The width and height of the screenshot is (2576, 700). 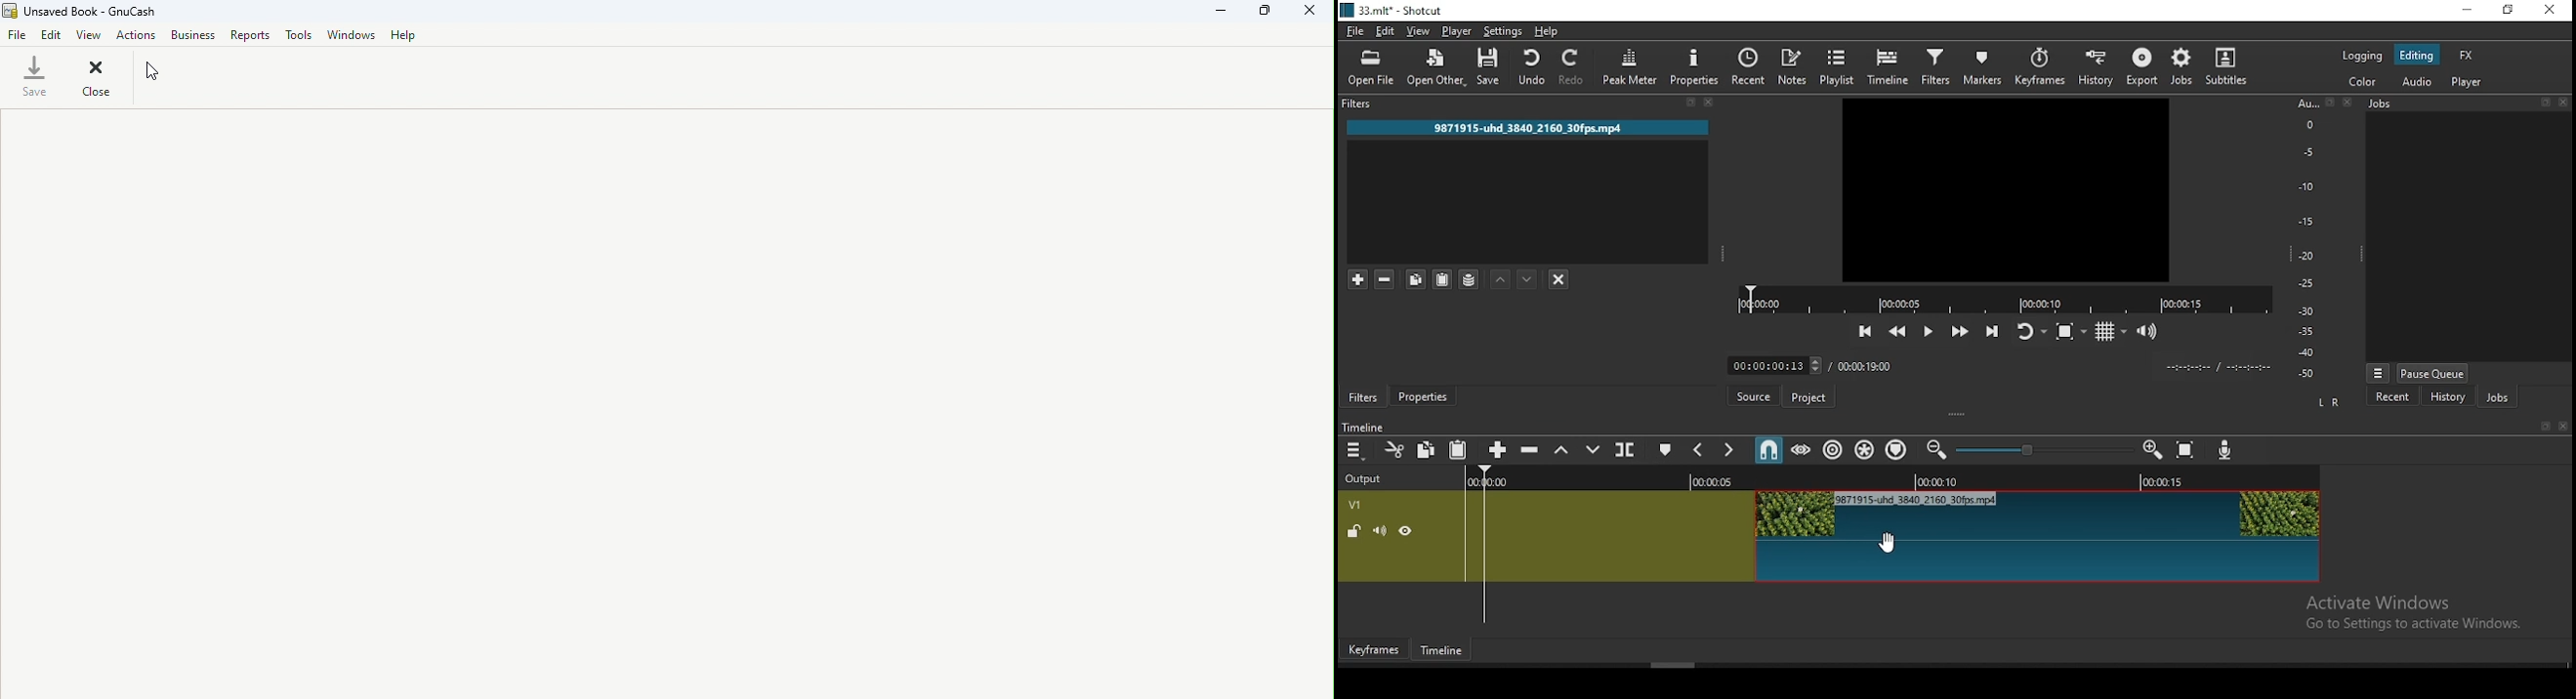 I want to click on File name, so click(x=81, y=11).